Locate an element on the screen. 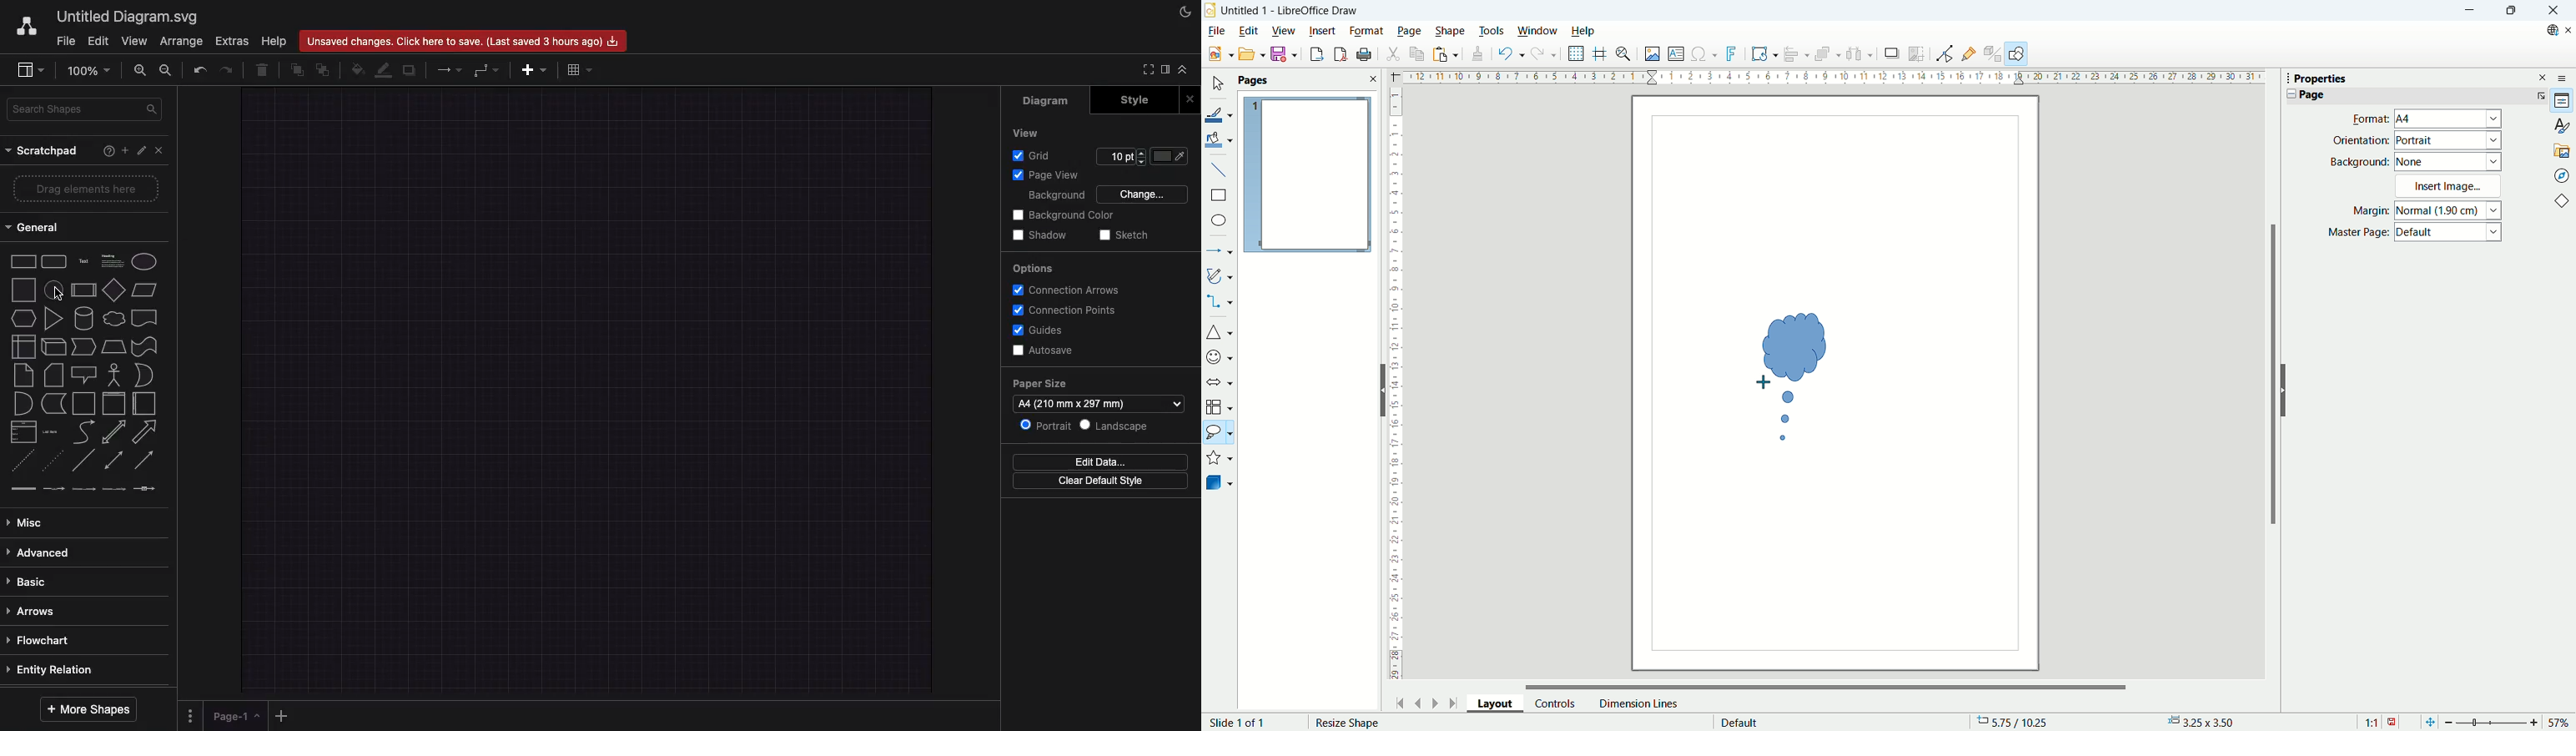  Search on web is located at coordinates (2548, 30).